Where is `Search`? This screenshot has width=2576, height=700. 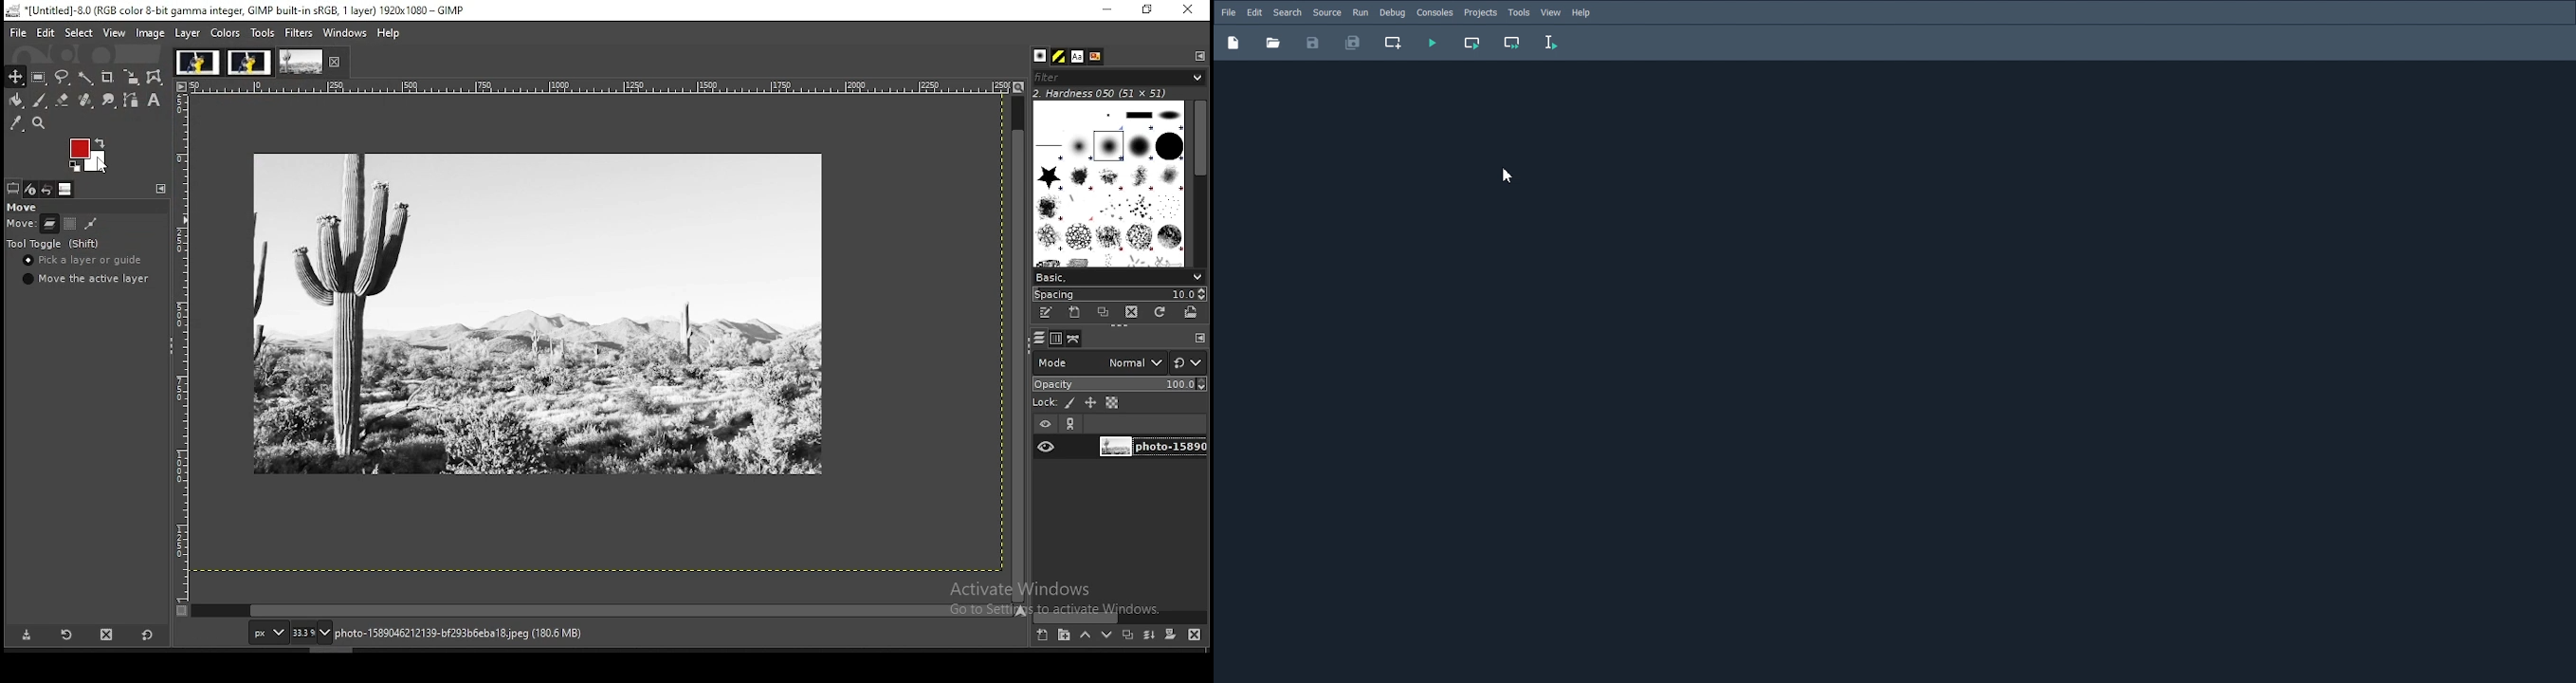 Search is located at coordinates (1287, 13).